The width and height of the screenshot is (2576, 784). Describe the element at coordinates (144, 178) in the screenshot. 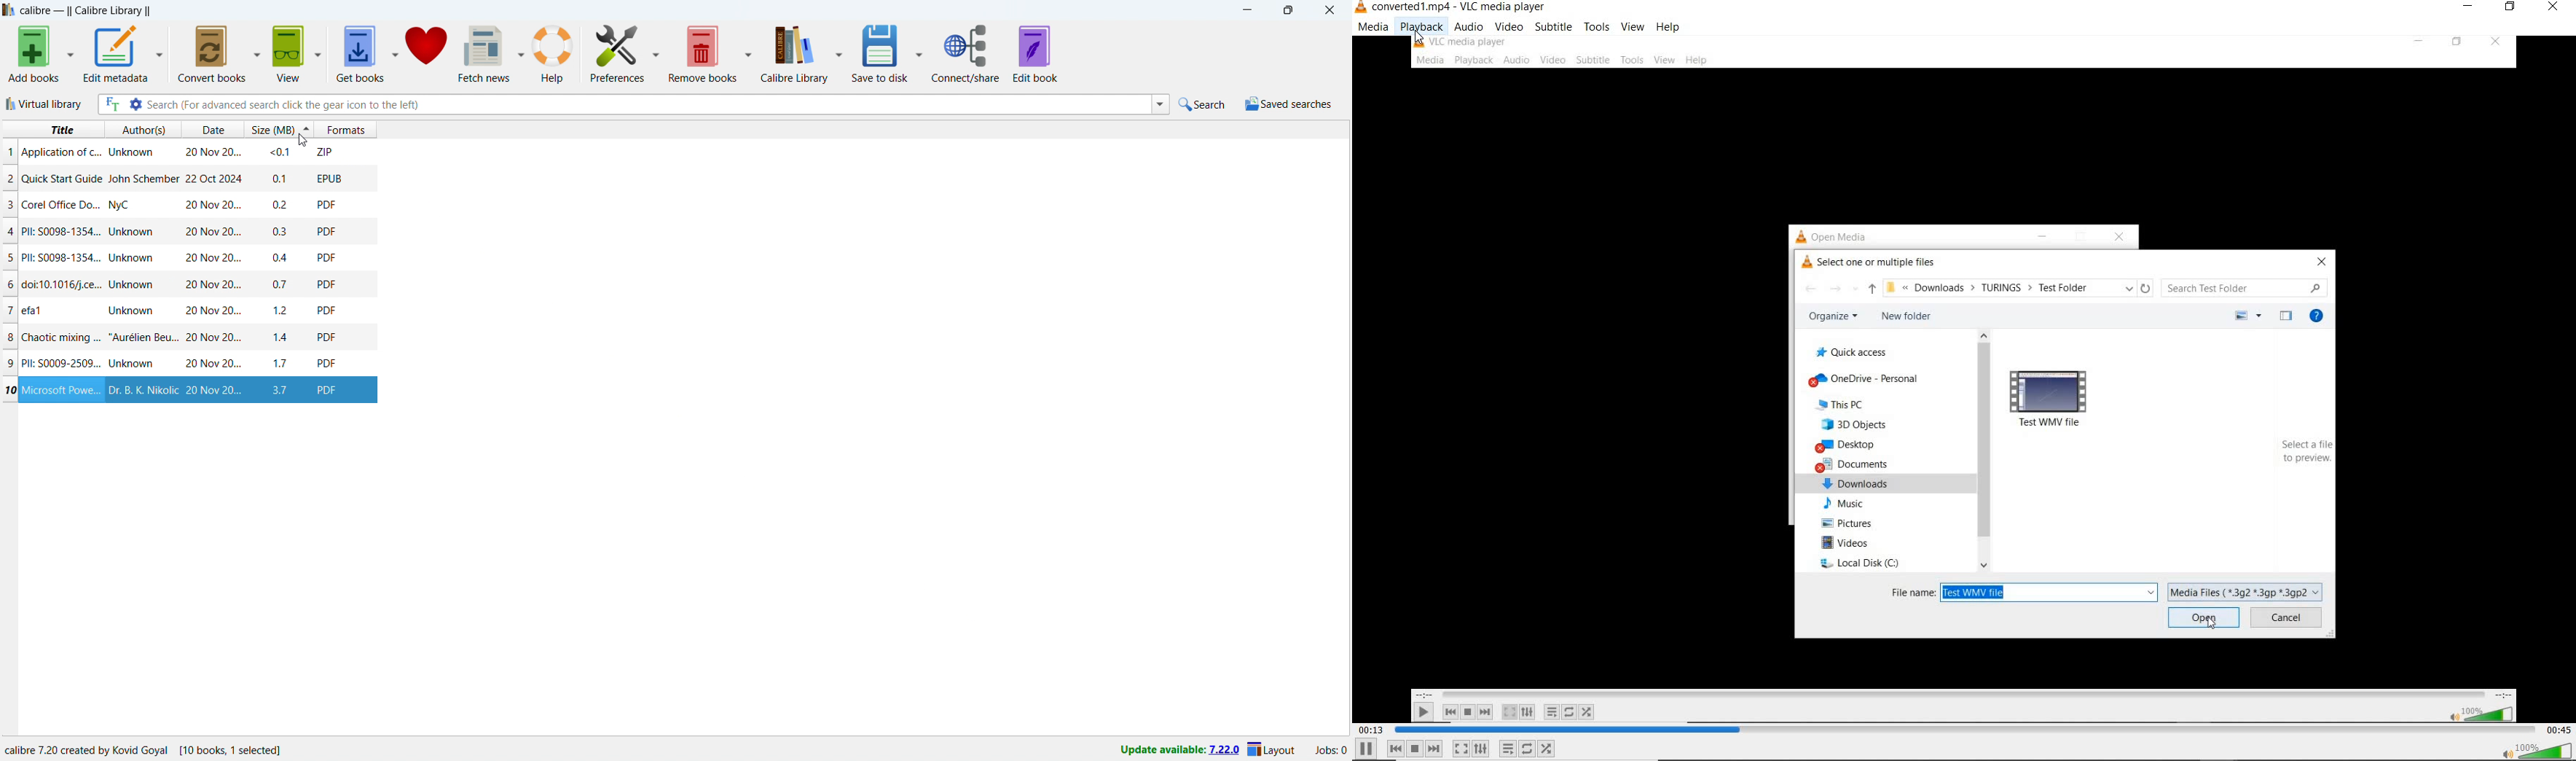

I see `author` at that location.